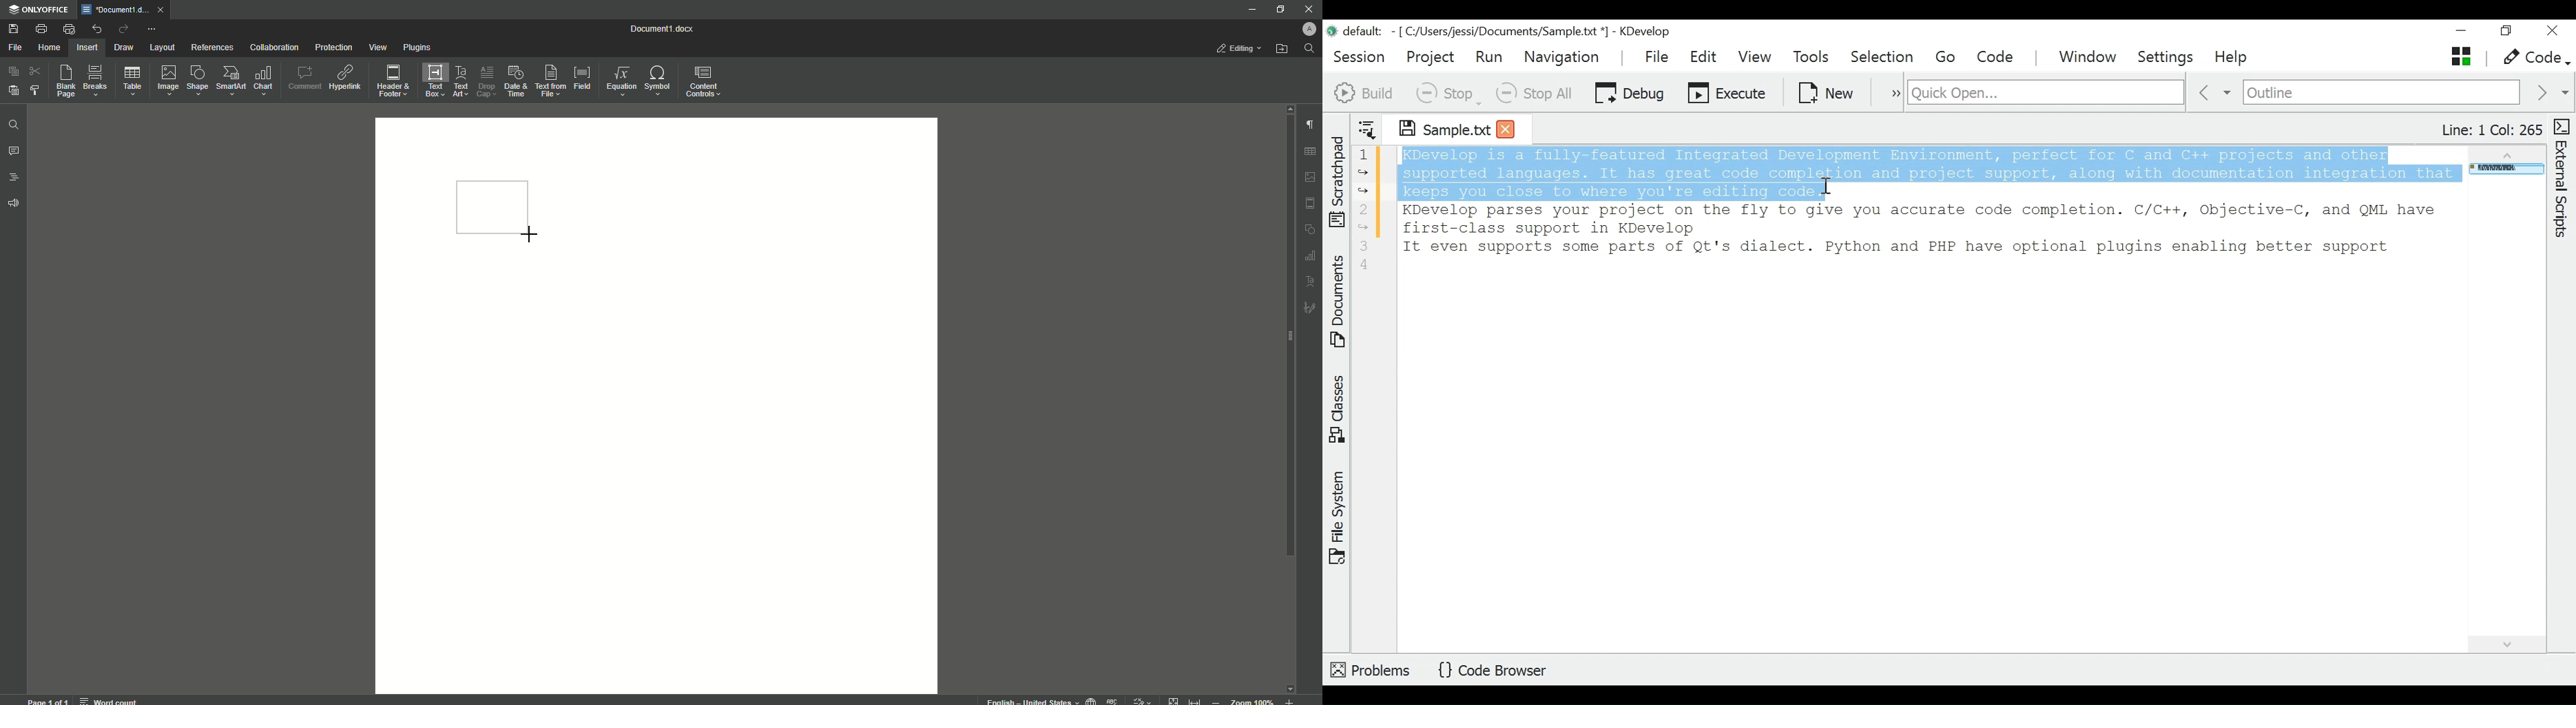  I want to click on Copy, so click(14, 72).